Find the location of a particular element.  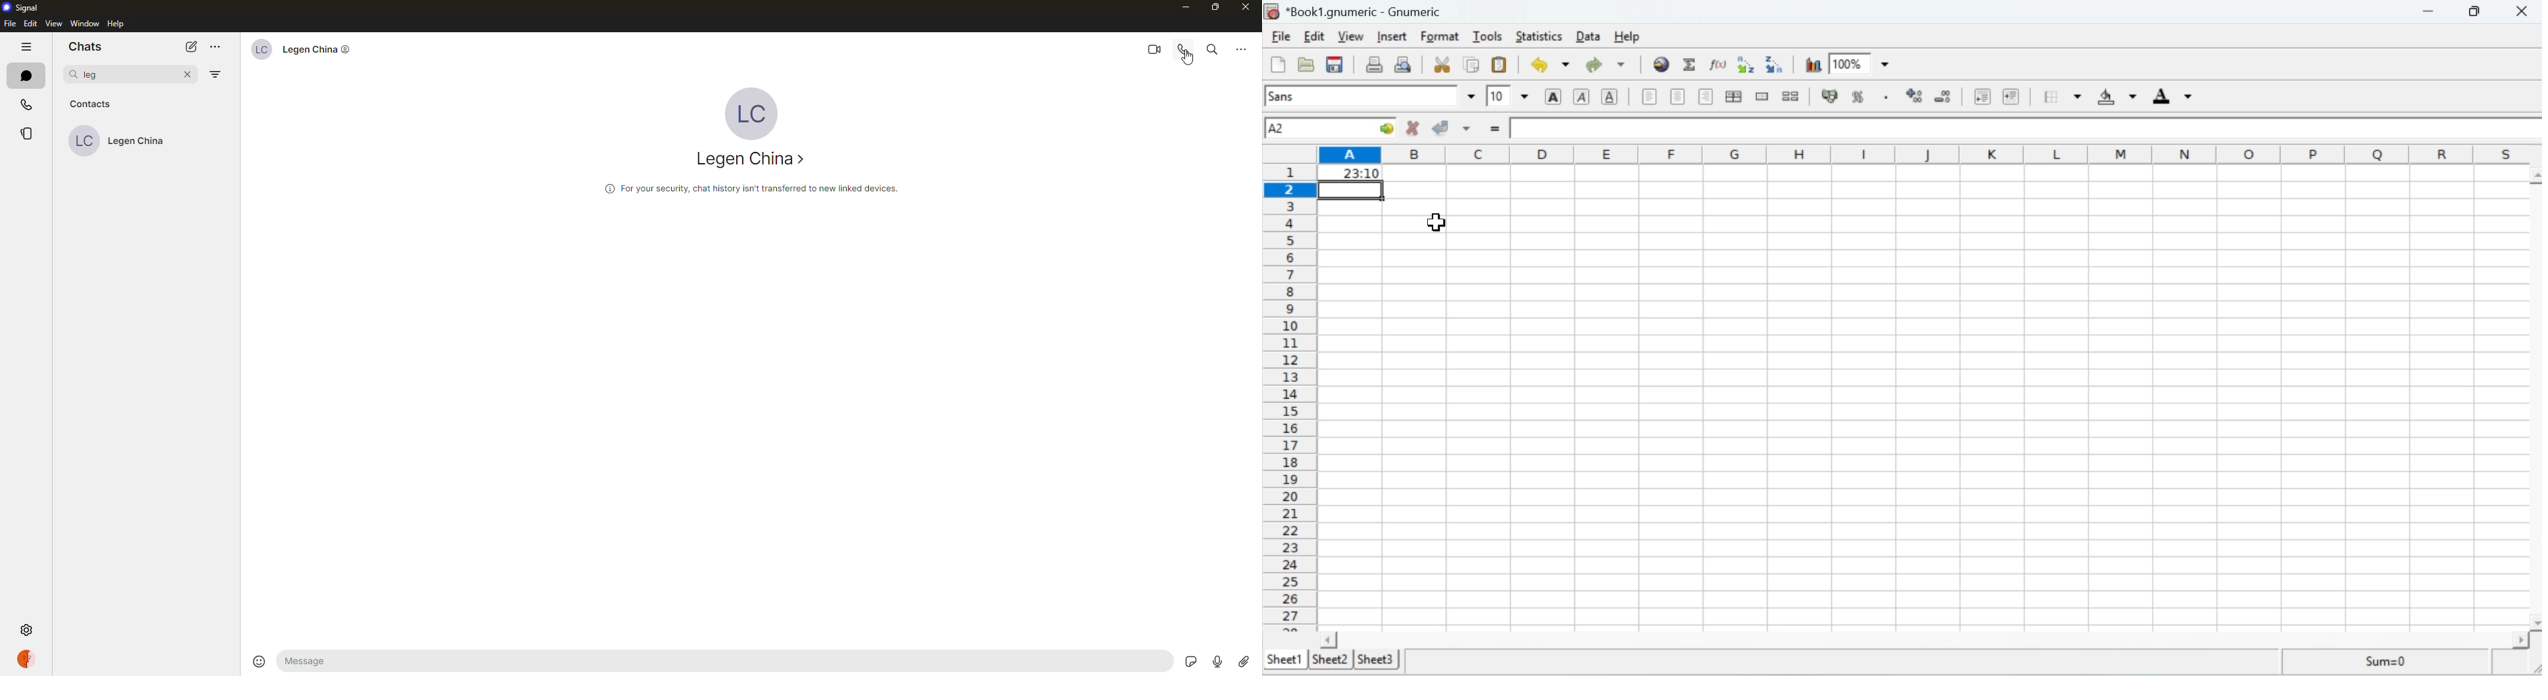

Redo is located at coordinates (1604, 64).